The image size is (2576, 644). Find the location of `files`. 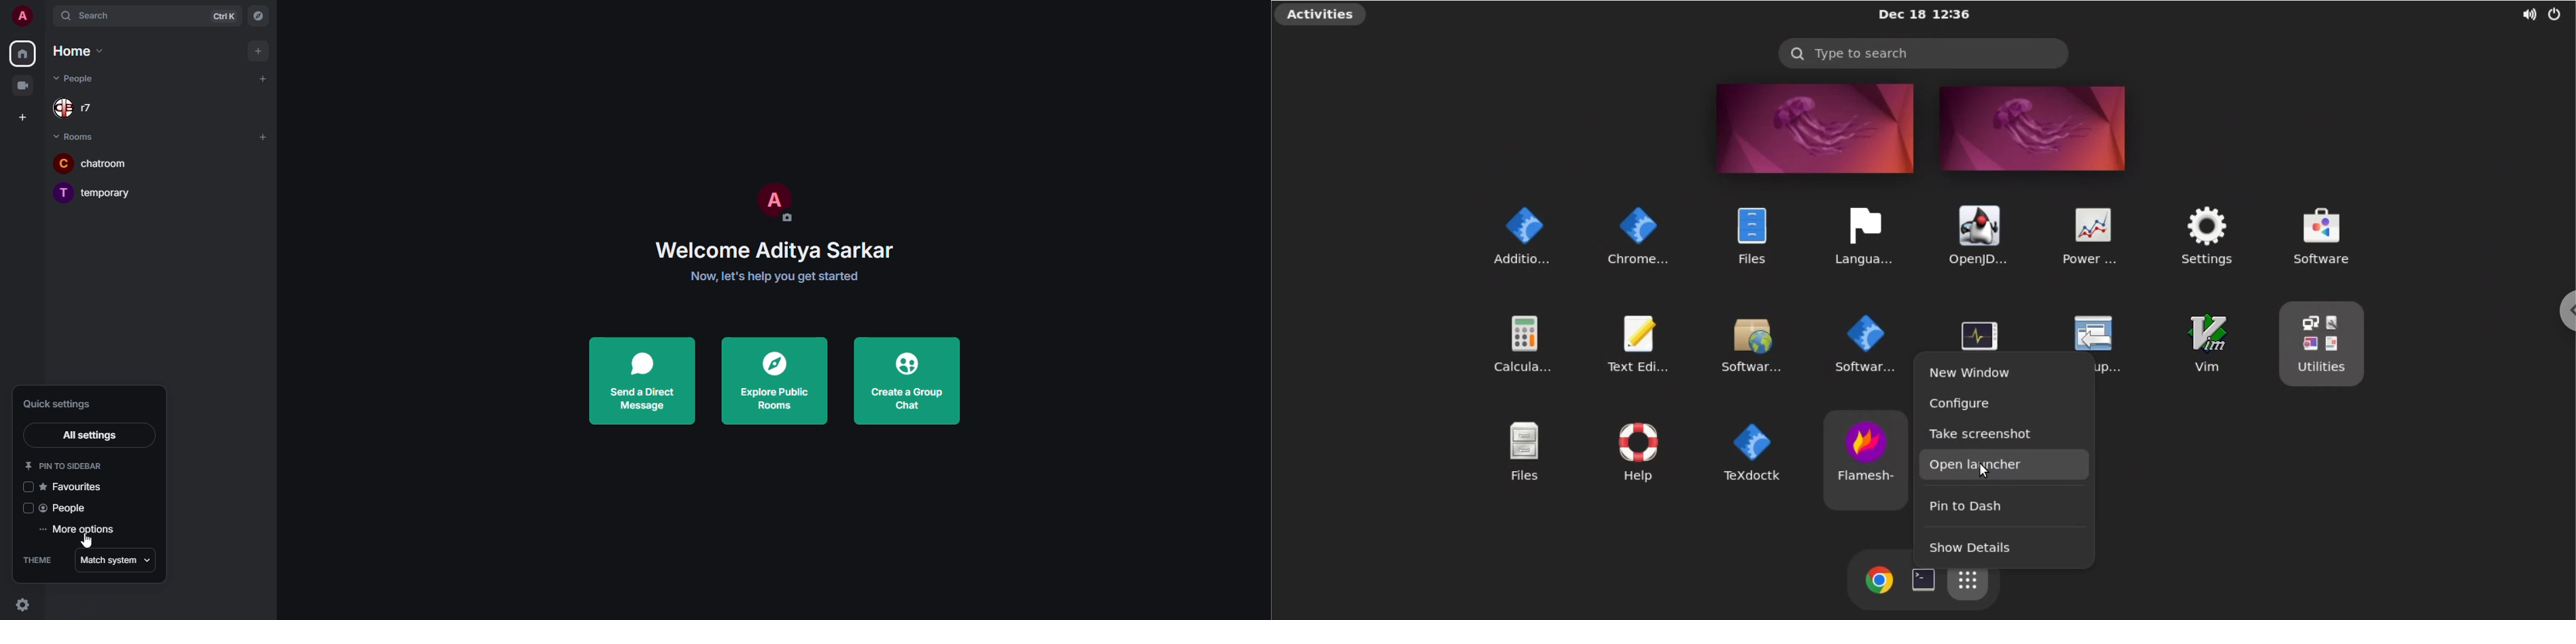

files is located at coordinates (1515, 451).